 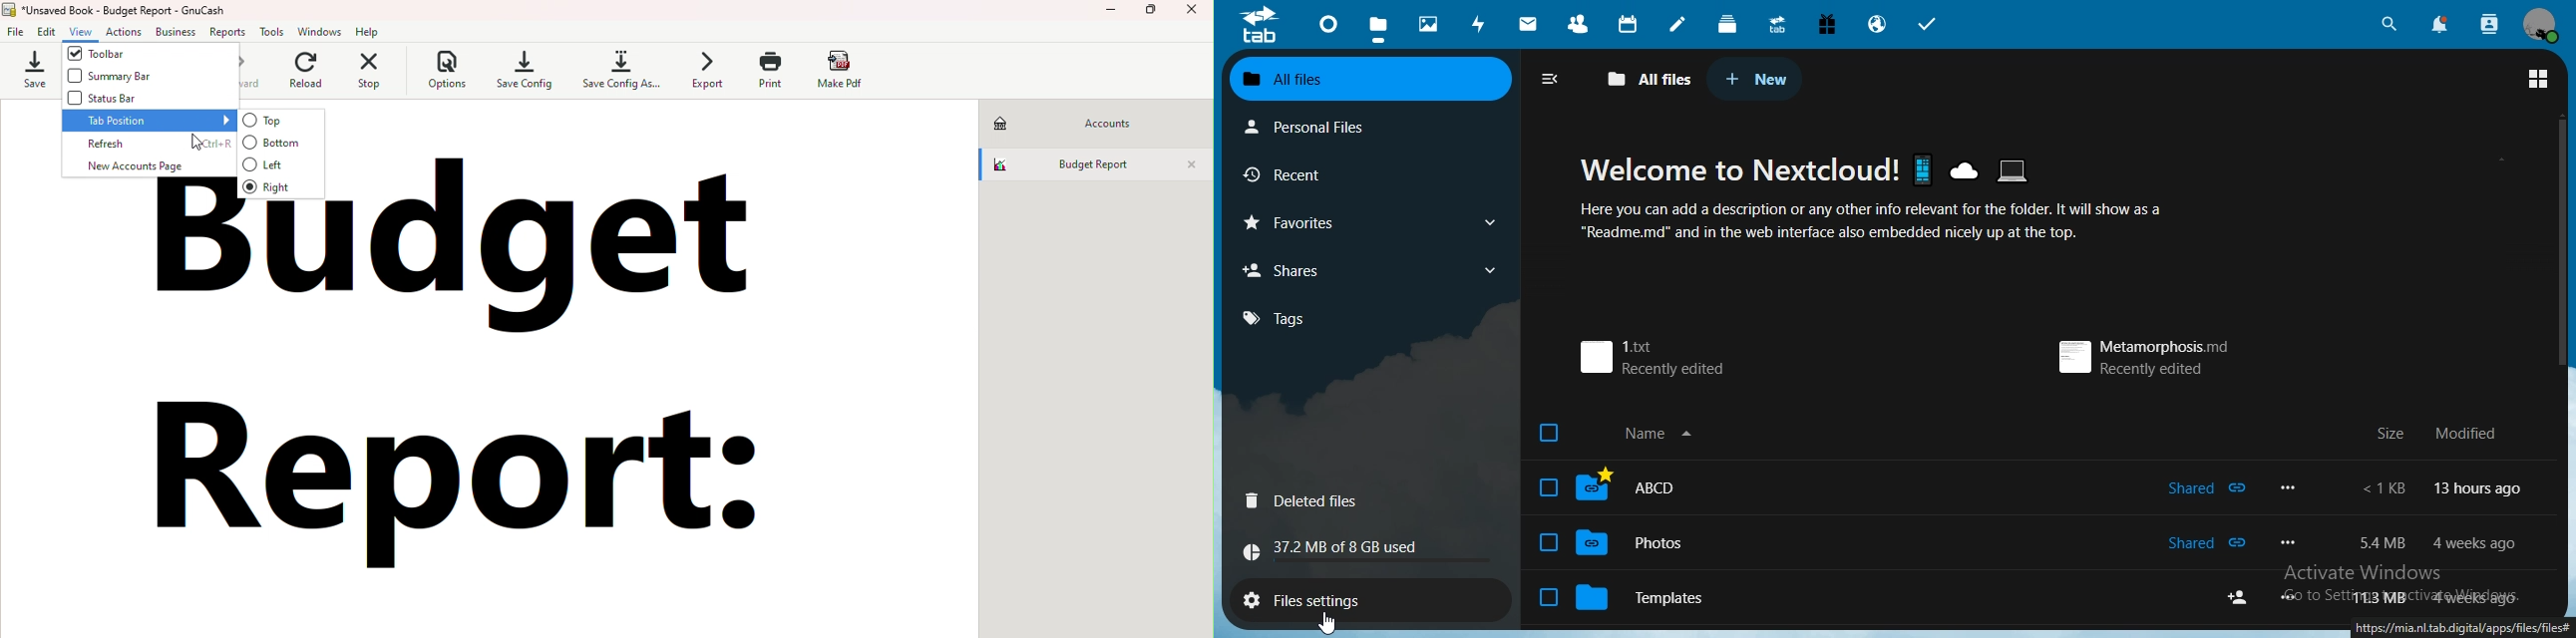 What do you see at coordinates (2460, 628) in the screenshot?
I see `Thttps://mia.nltab.digtal/apps/files/files#` at bounding box center [2460, 628].